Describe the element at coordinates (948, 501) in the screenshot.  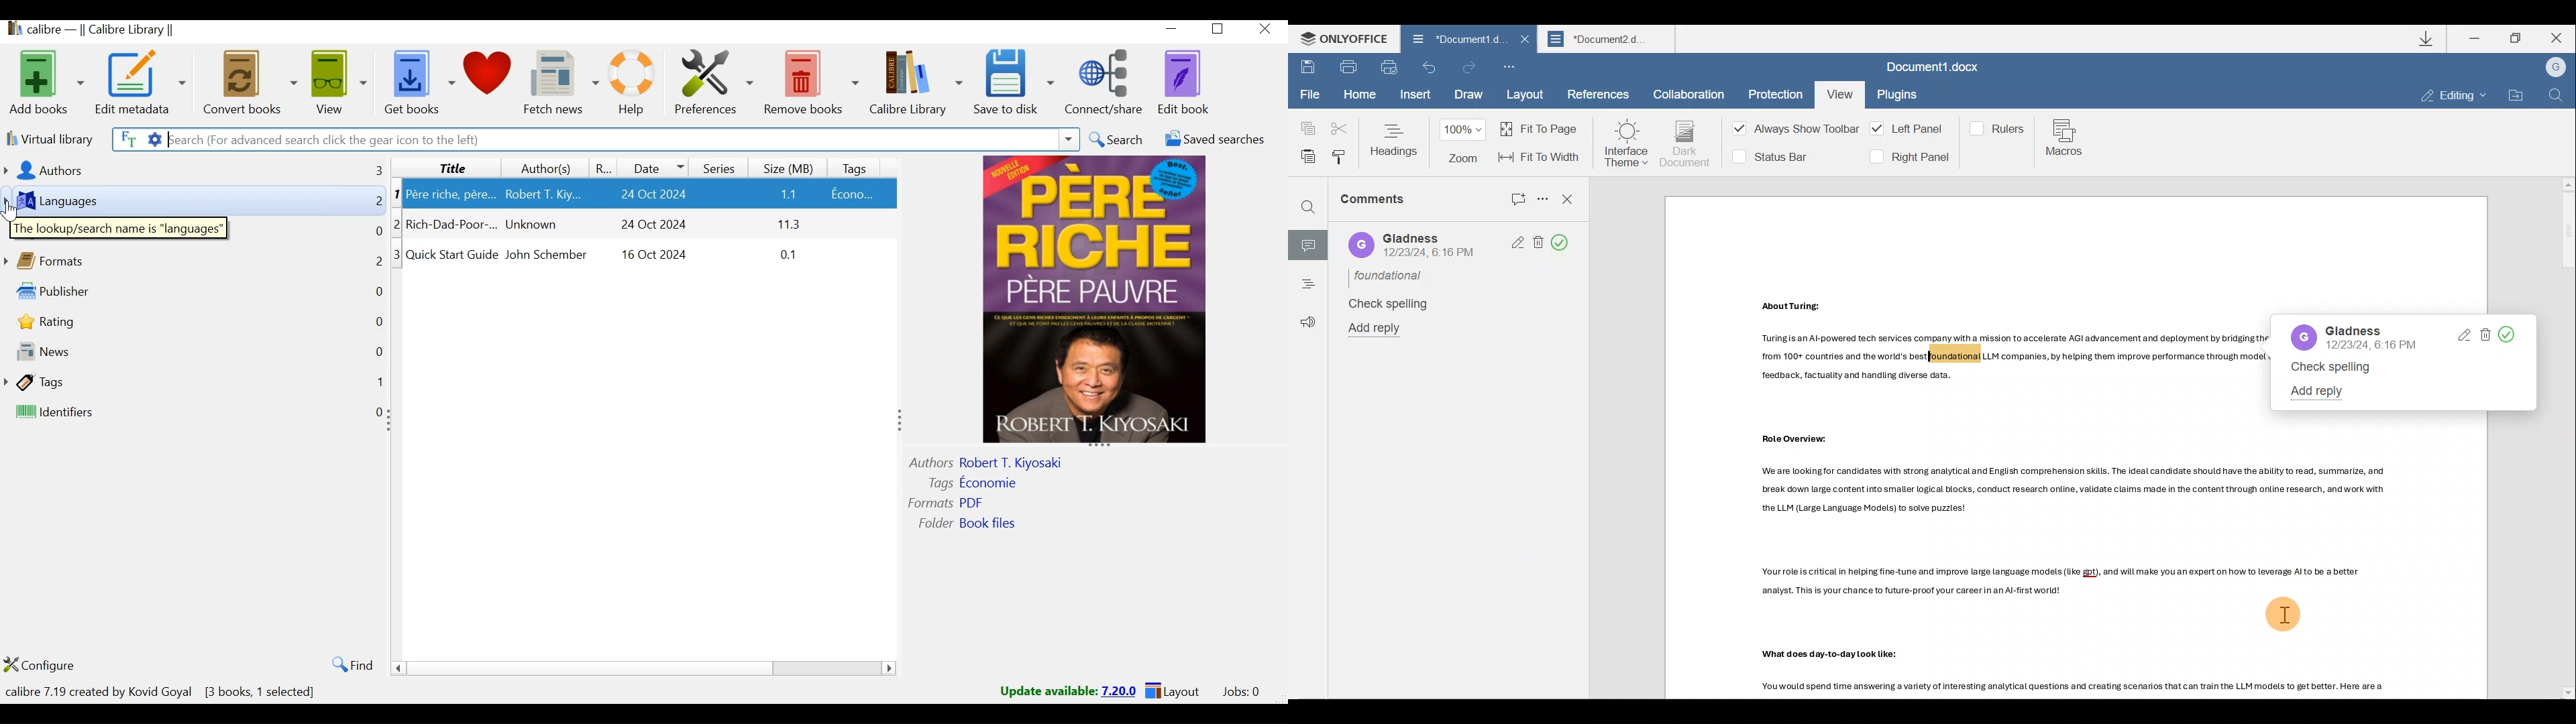
I see `Formats PDF` at that location.